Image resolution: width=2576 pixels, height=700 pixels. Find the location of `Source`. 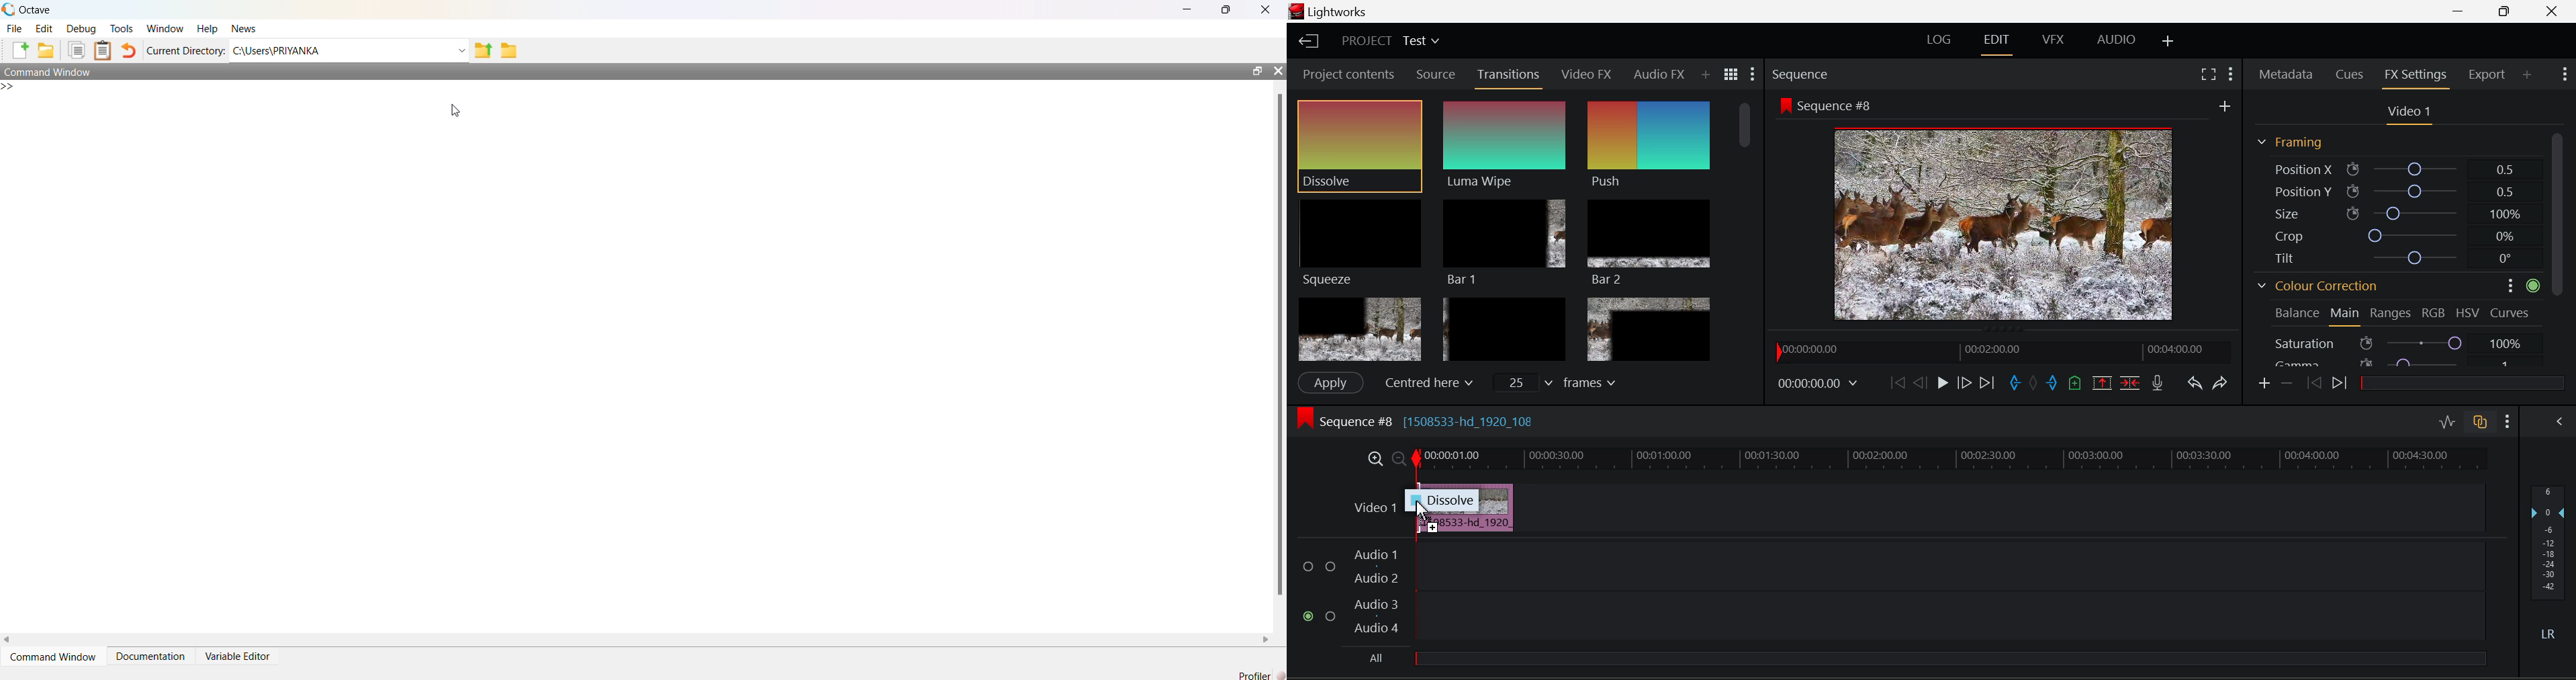

Source is located at coordinates (1436, 74).